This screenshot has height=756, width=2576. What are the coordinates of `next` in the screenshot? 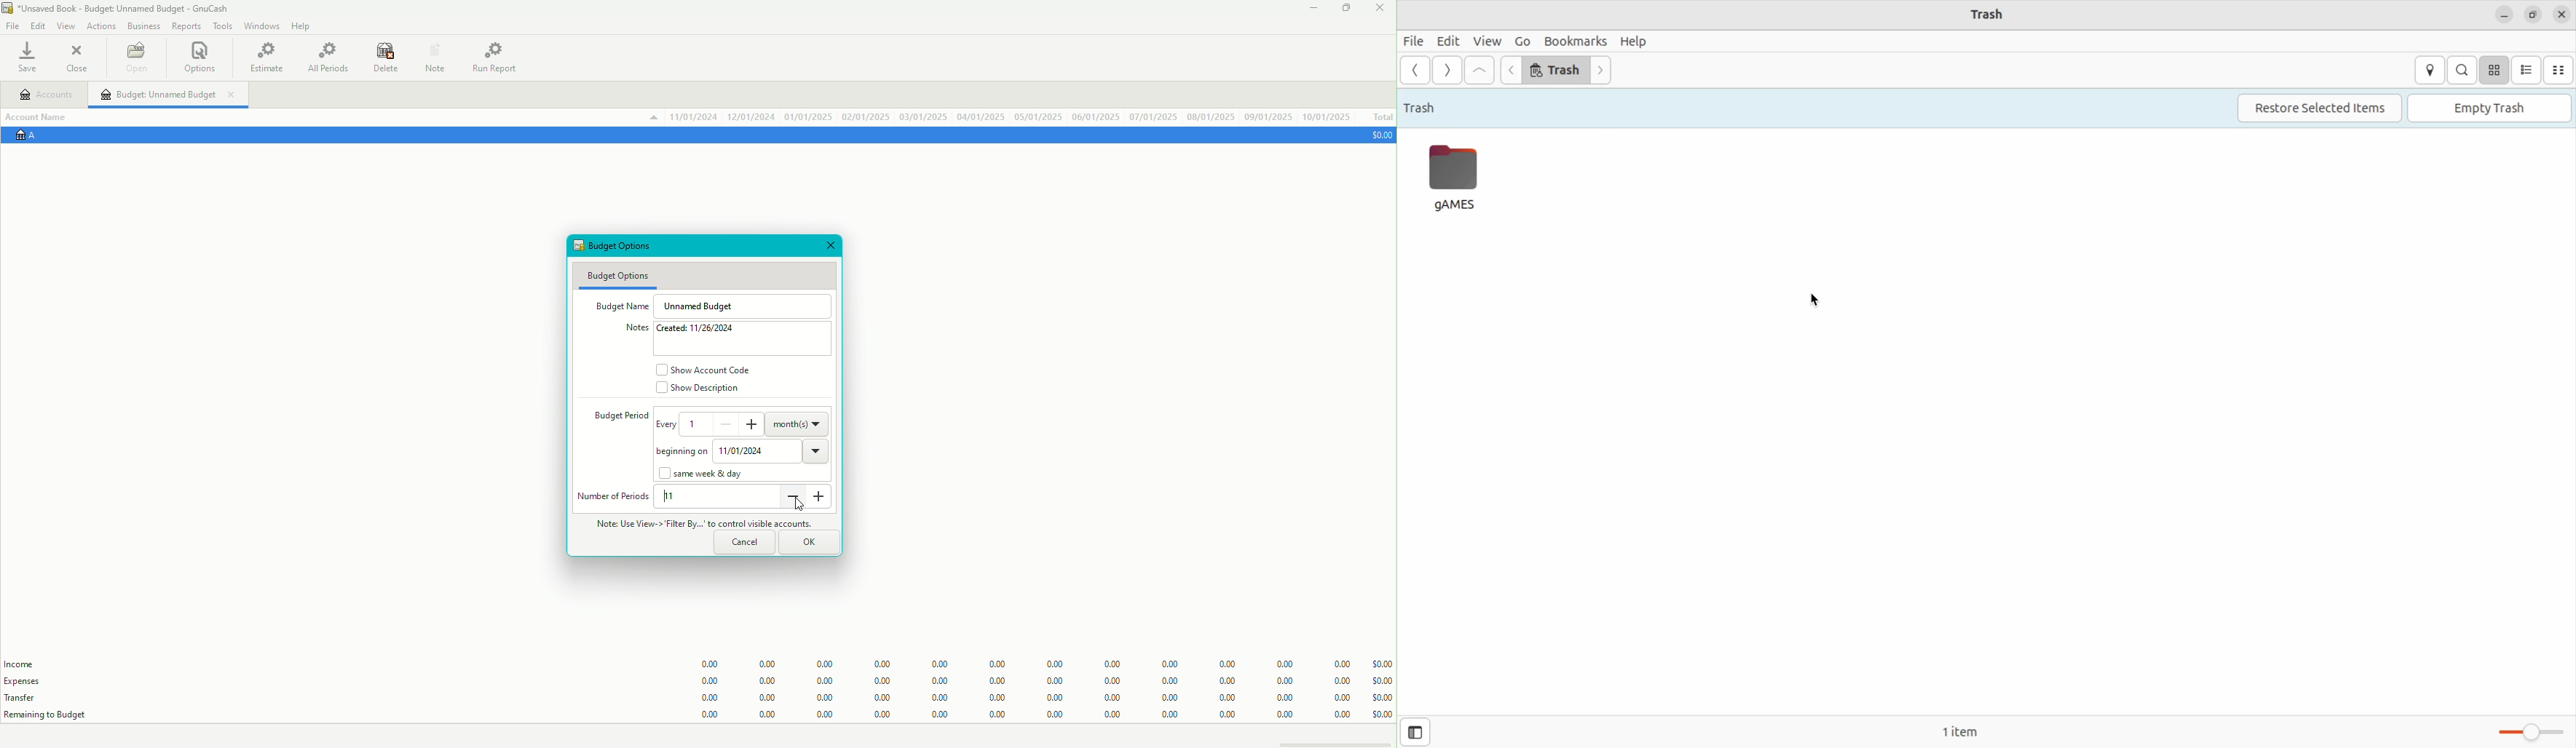 It's located at (1602, 70).